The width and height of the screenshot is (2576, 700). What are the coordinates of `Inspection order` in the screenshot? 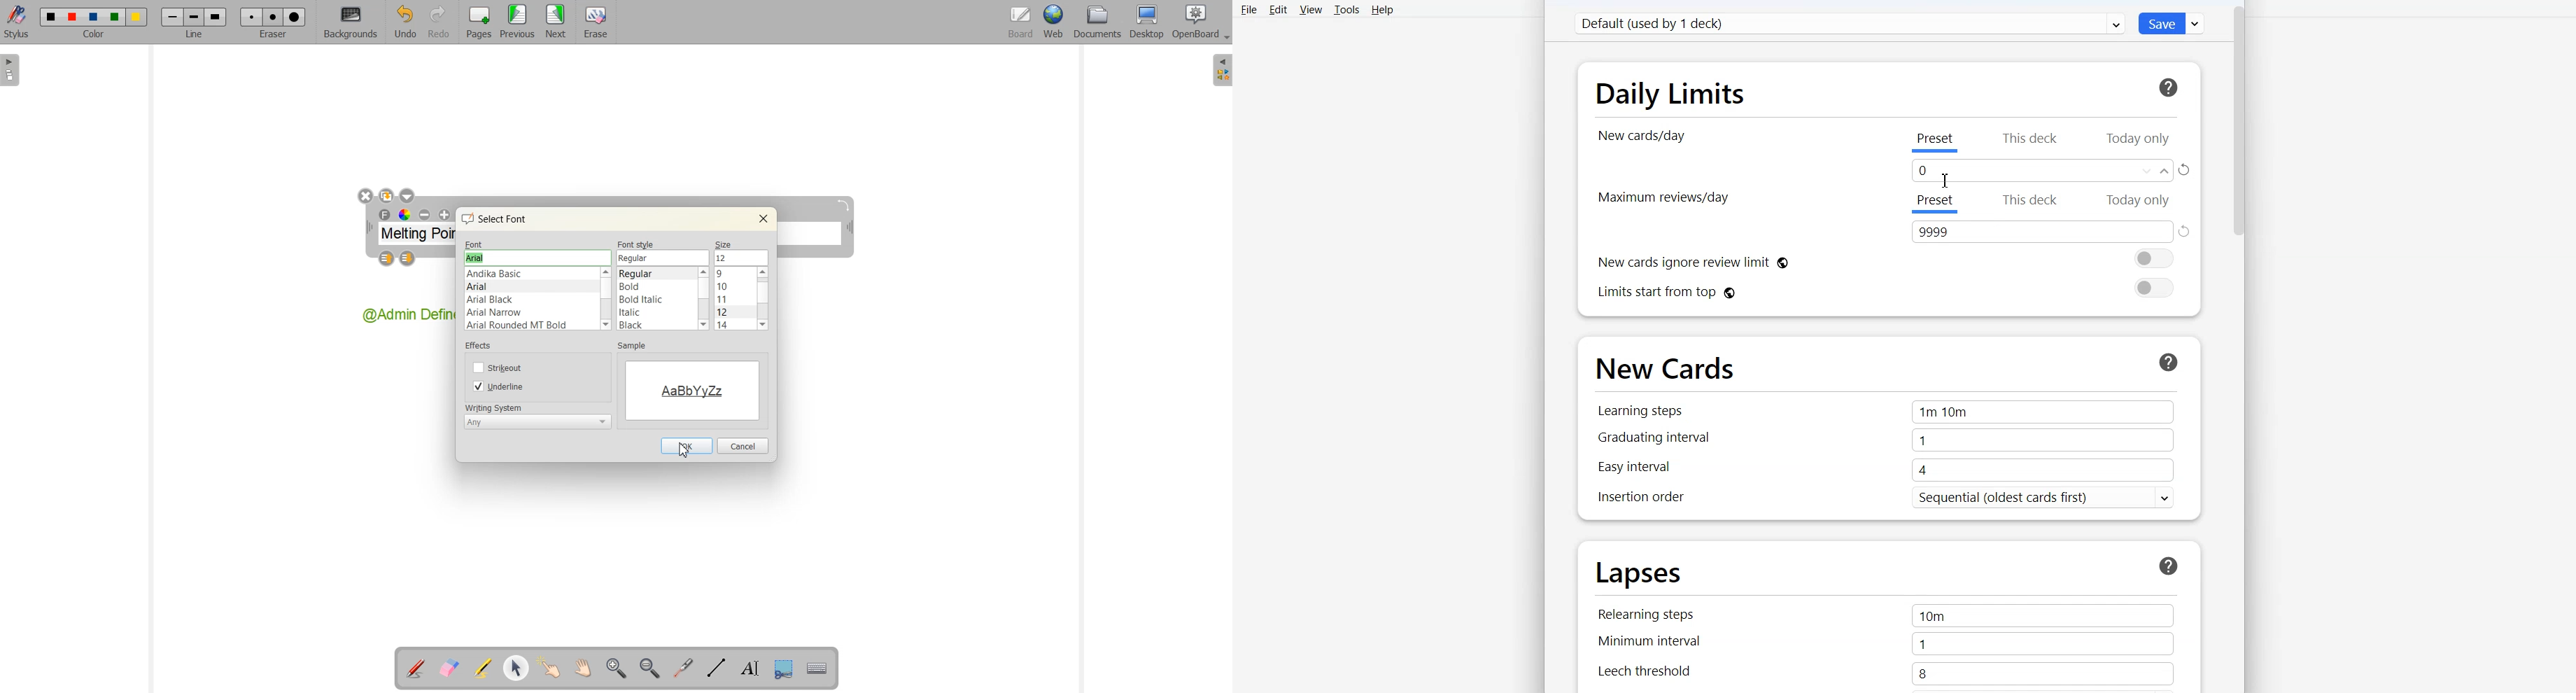 It's located at (1659, 500).